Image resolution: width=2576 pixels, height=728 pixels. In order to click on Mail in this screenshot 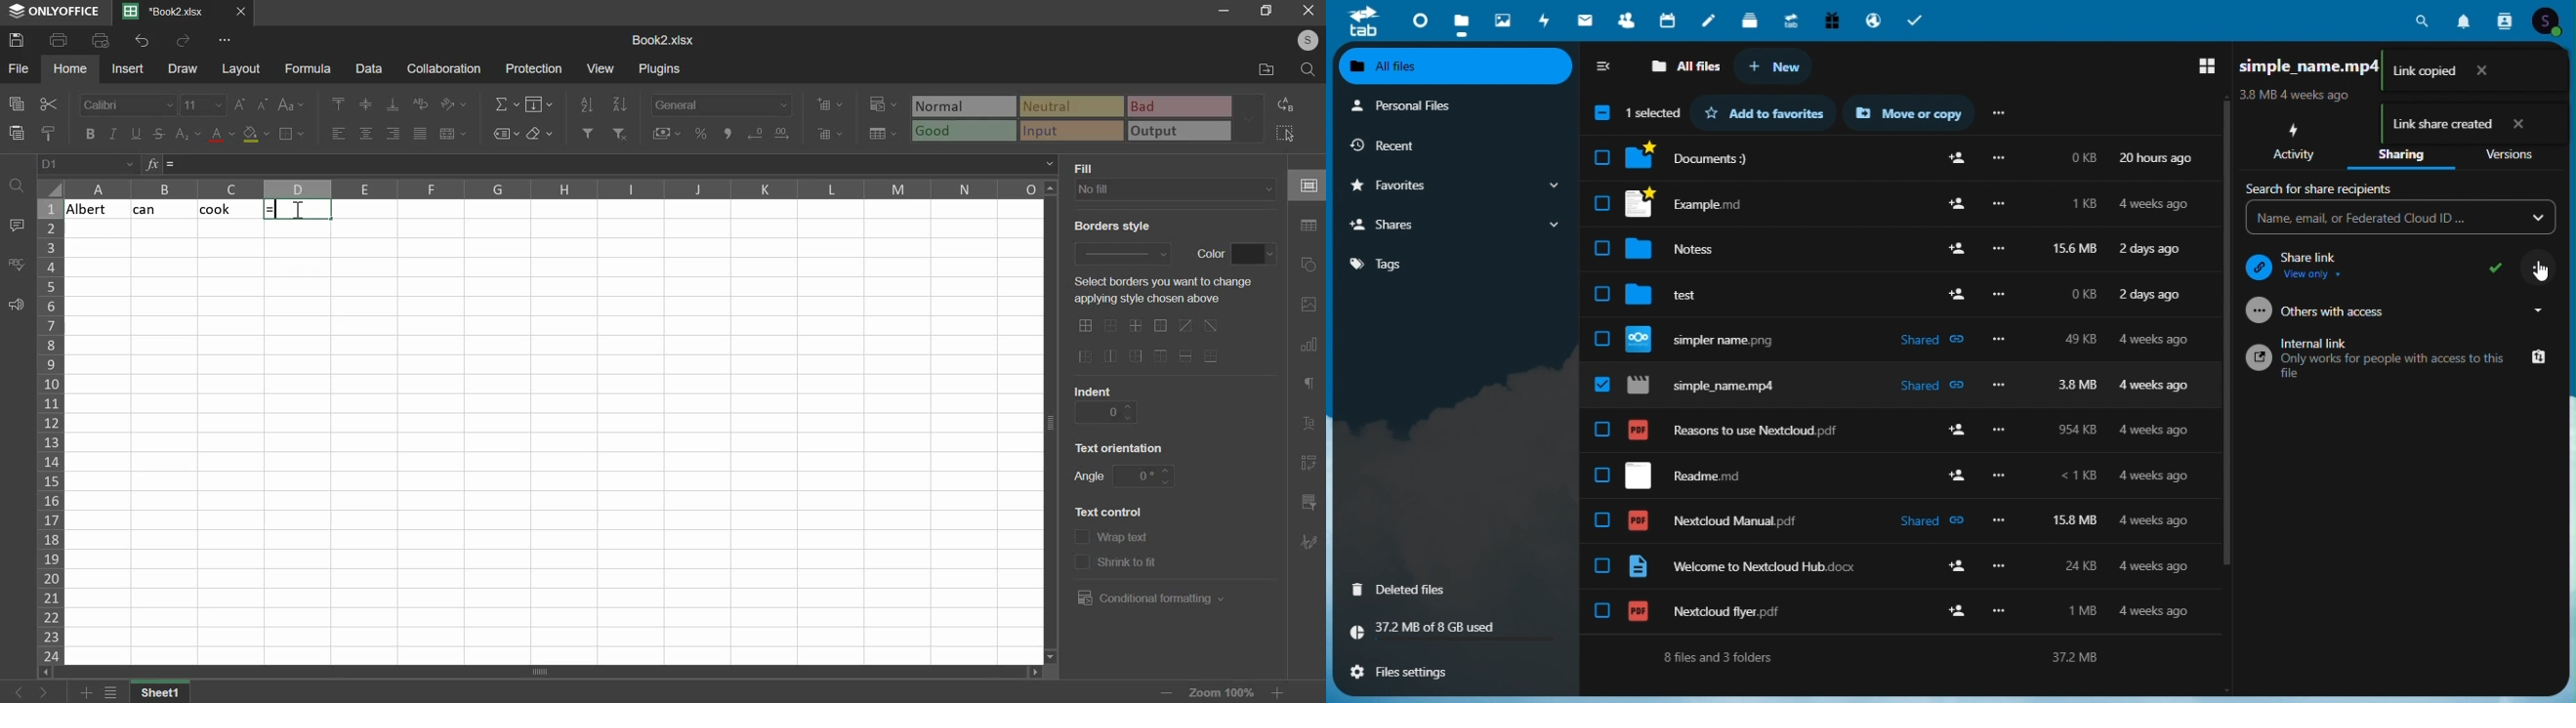, I will do `click(1587, 20)`.